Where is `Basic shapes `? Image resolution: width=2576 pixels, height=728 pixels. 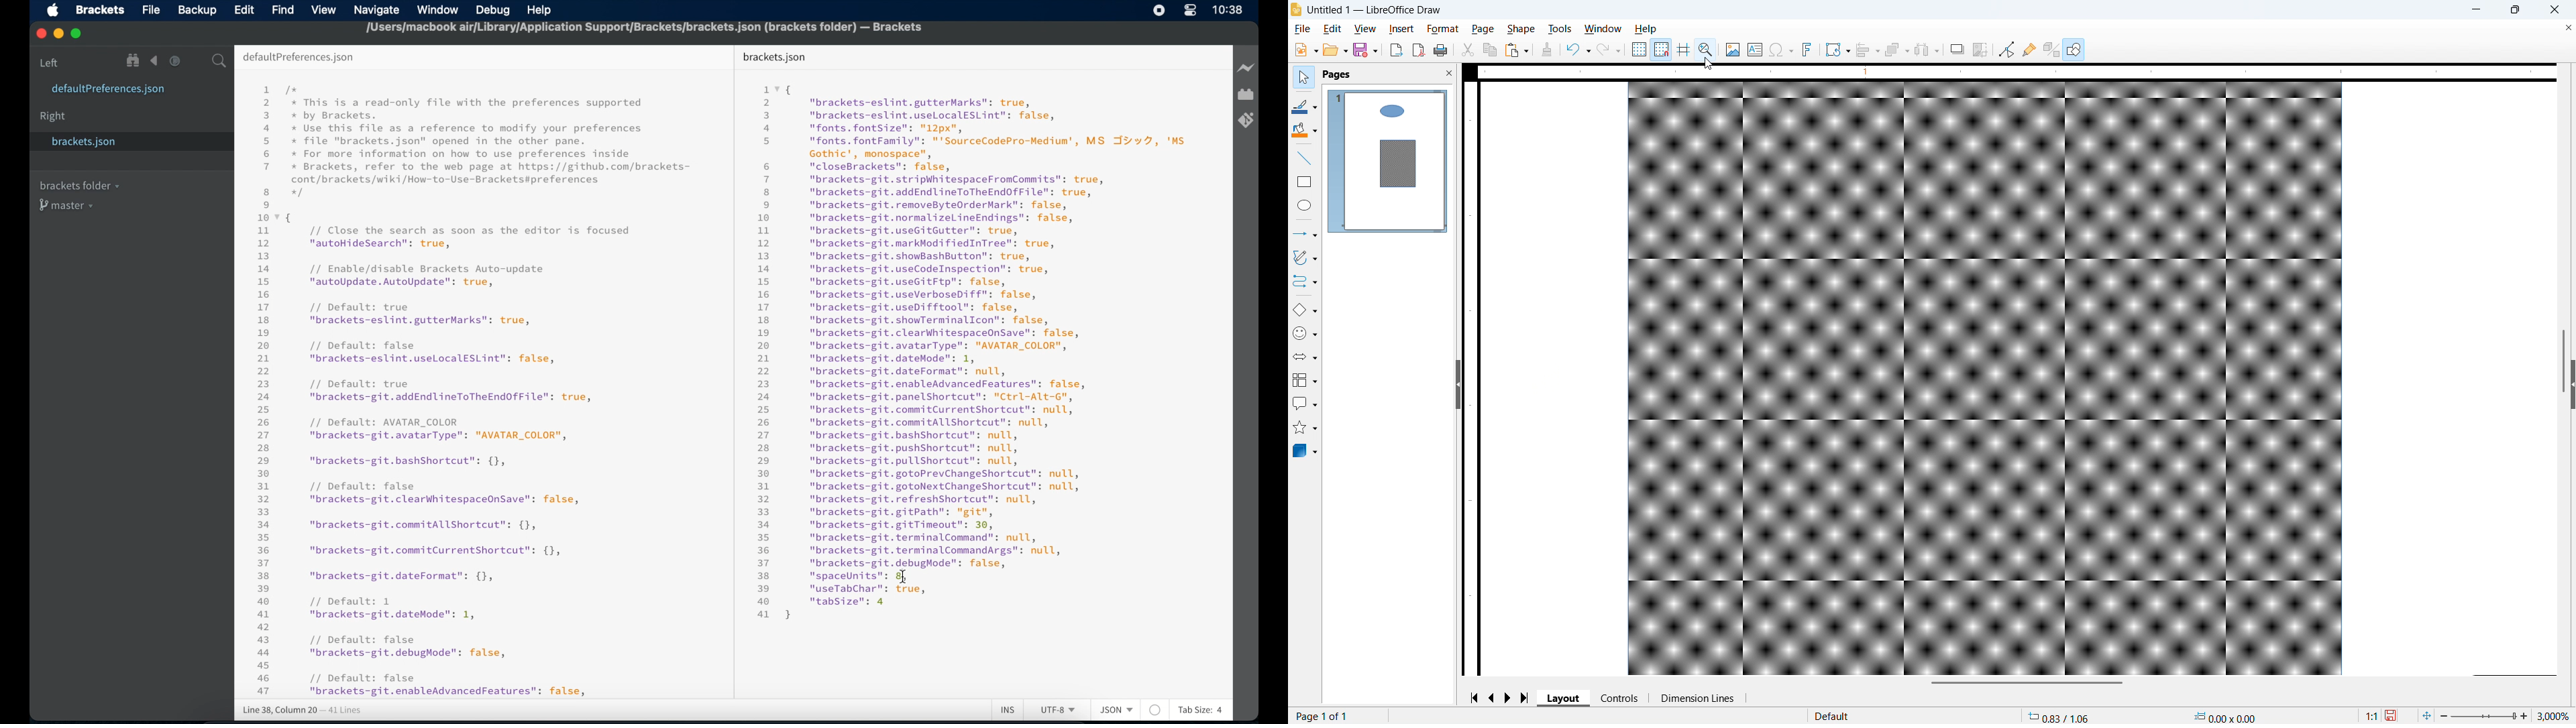 Basic shapes  is located at coordinates (1304, 310).